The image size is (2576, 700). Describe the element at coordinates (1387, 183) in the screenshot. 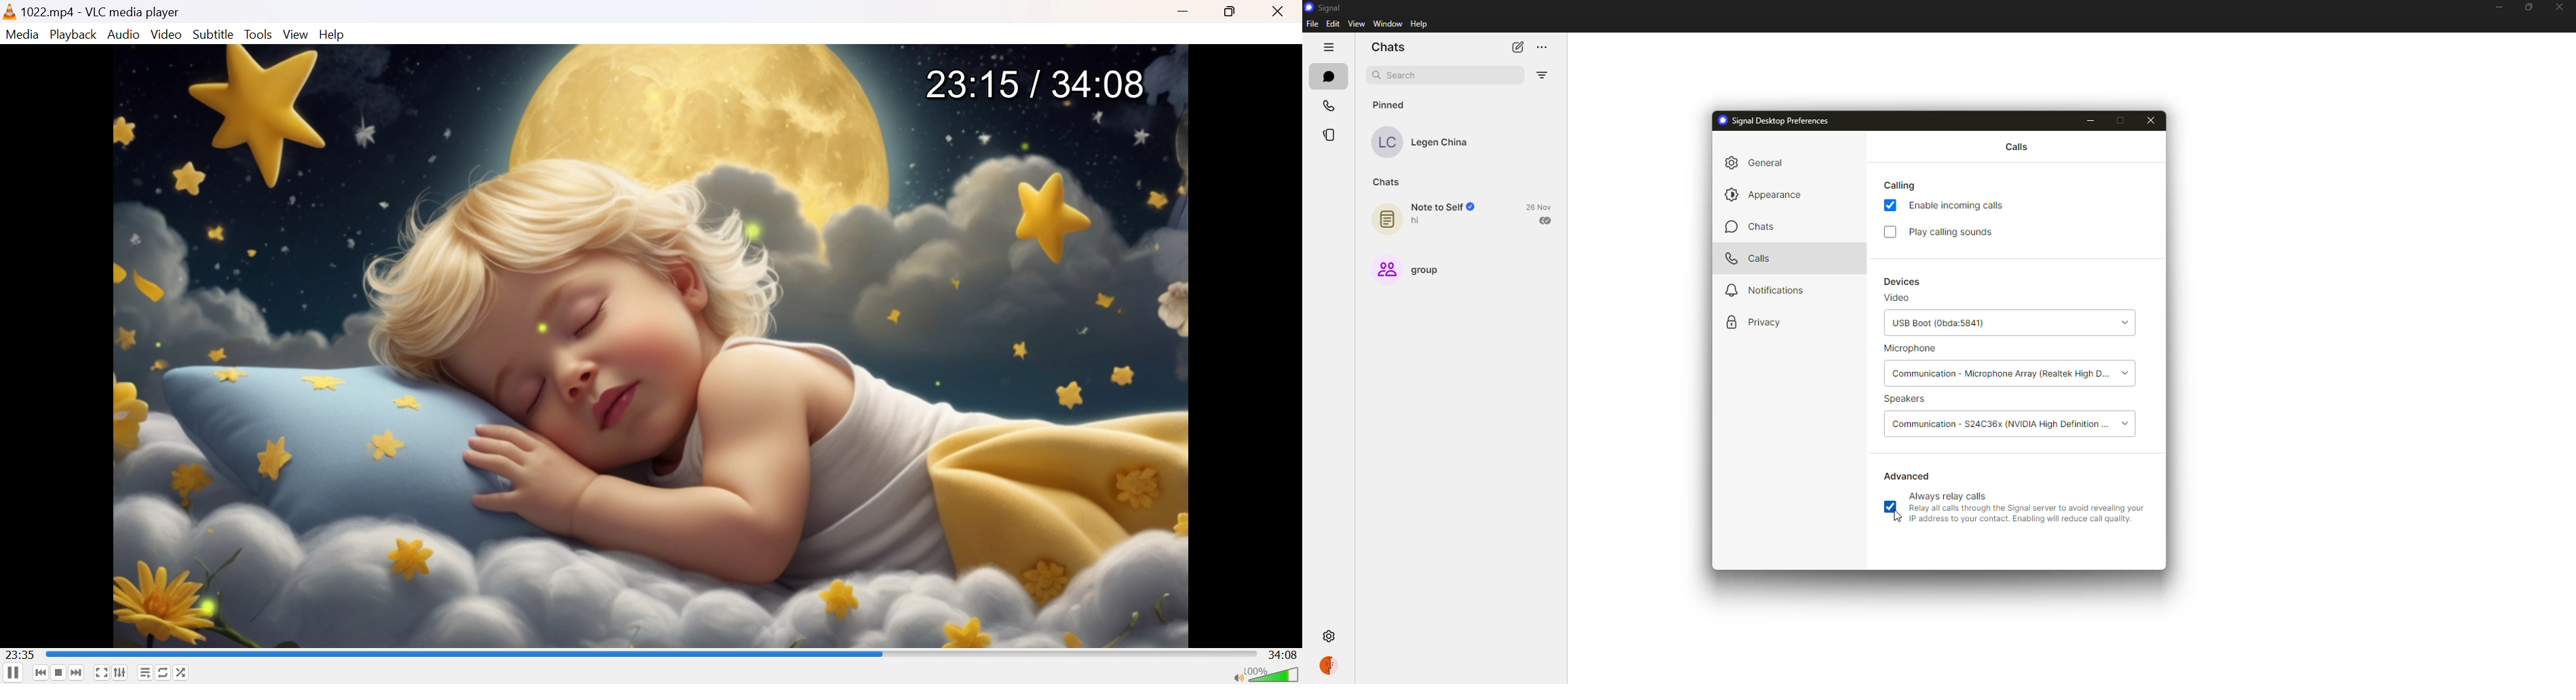

I see `chats` at that location.